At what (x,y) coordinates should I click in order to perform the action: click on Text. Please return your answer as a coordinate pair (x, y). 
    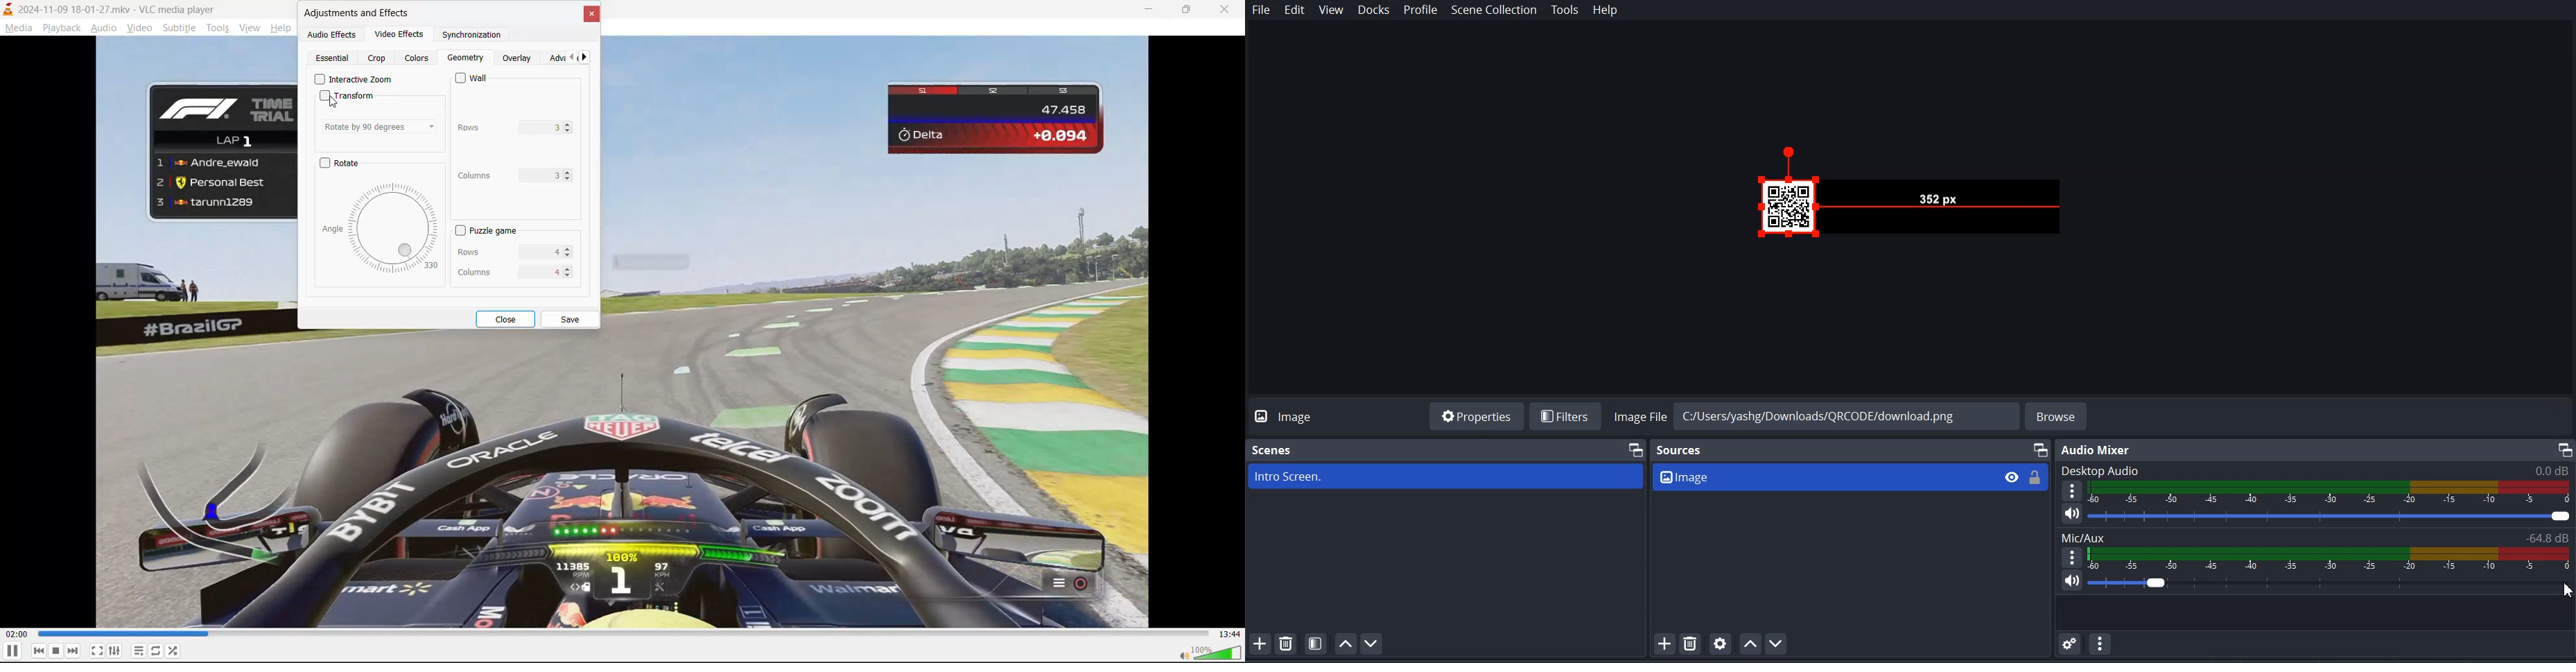
    Looking at the image, I should click on (2315, 470).